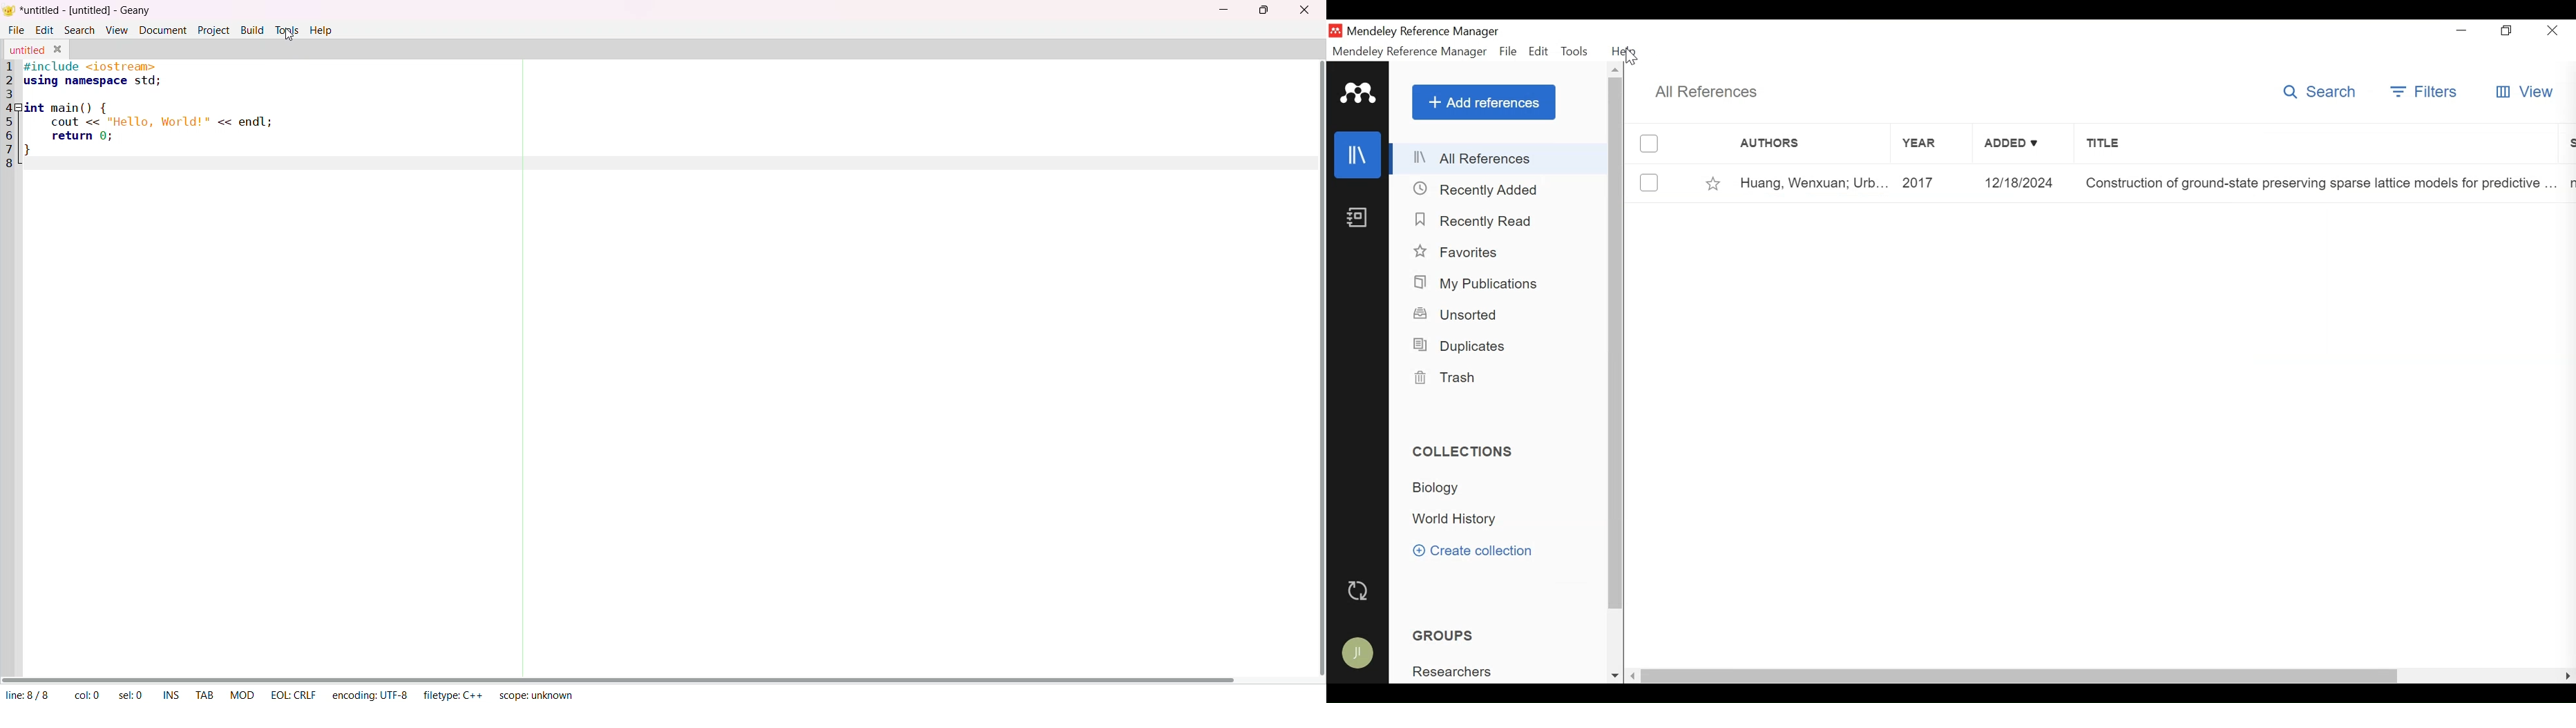  I want to click on Create Collection, so click(1477, 551).